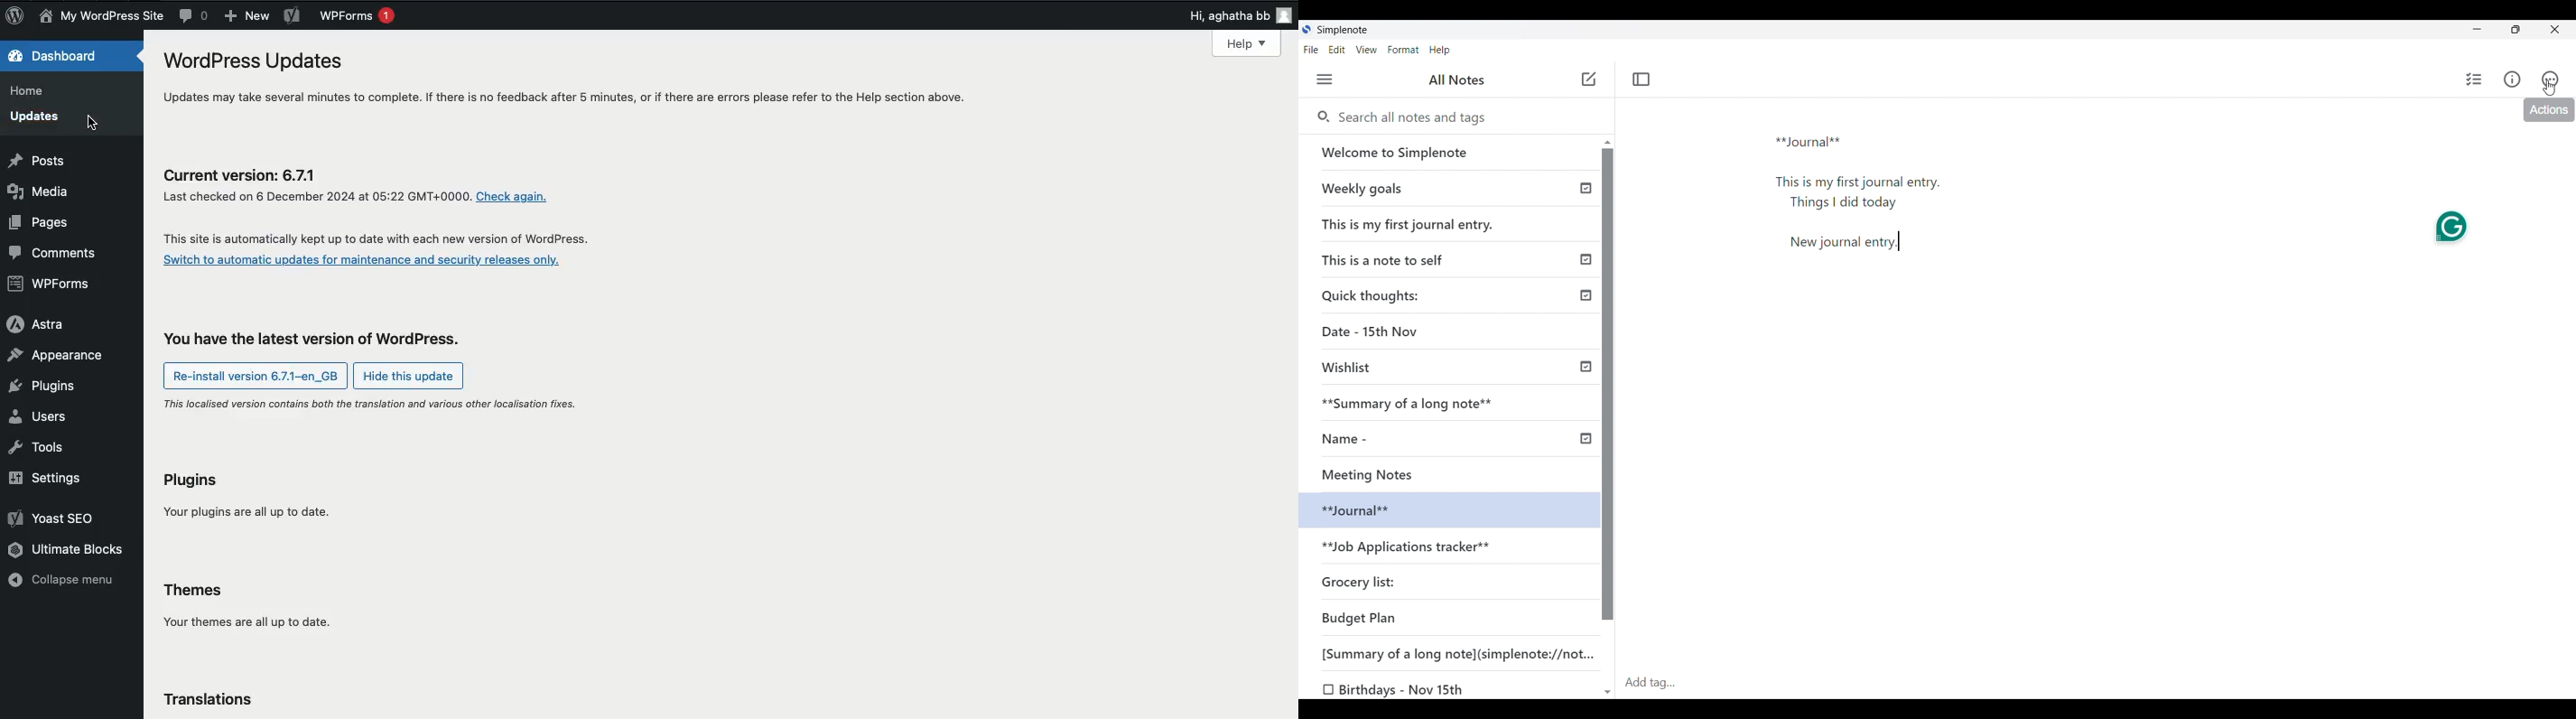 The width and height of the screenshot is (2576, 728). What do you see at coordinates (1589, 79) in the screenshot?
I see `Add new note` at bounding box center [1589, 79].